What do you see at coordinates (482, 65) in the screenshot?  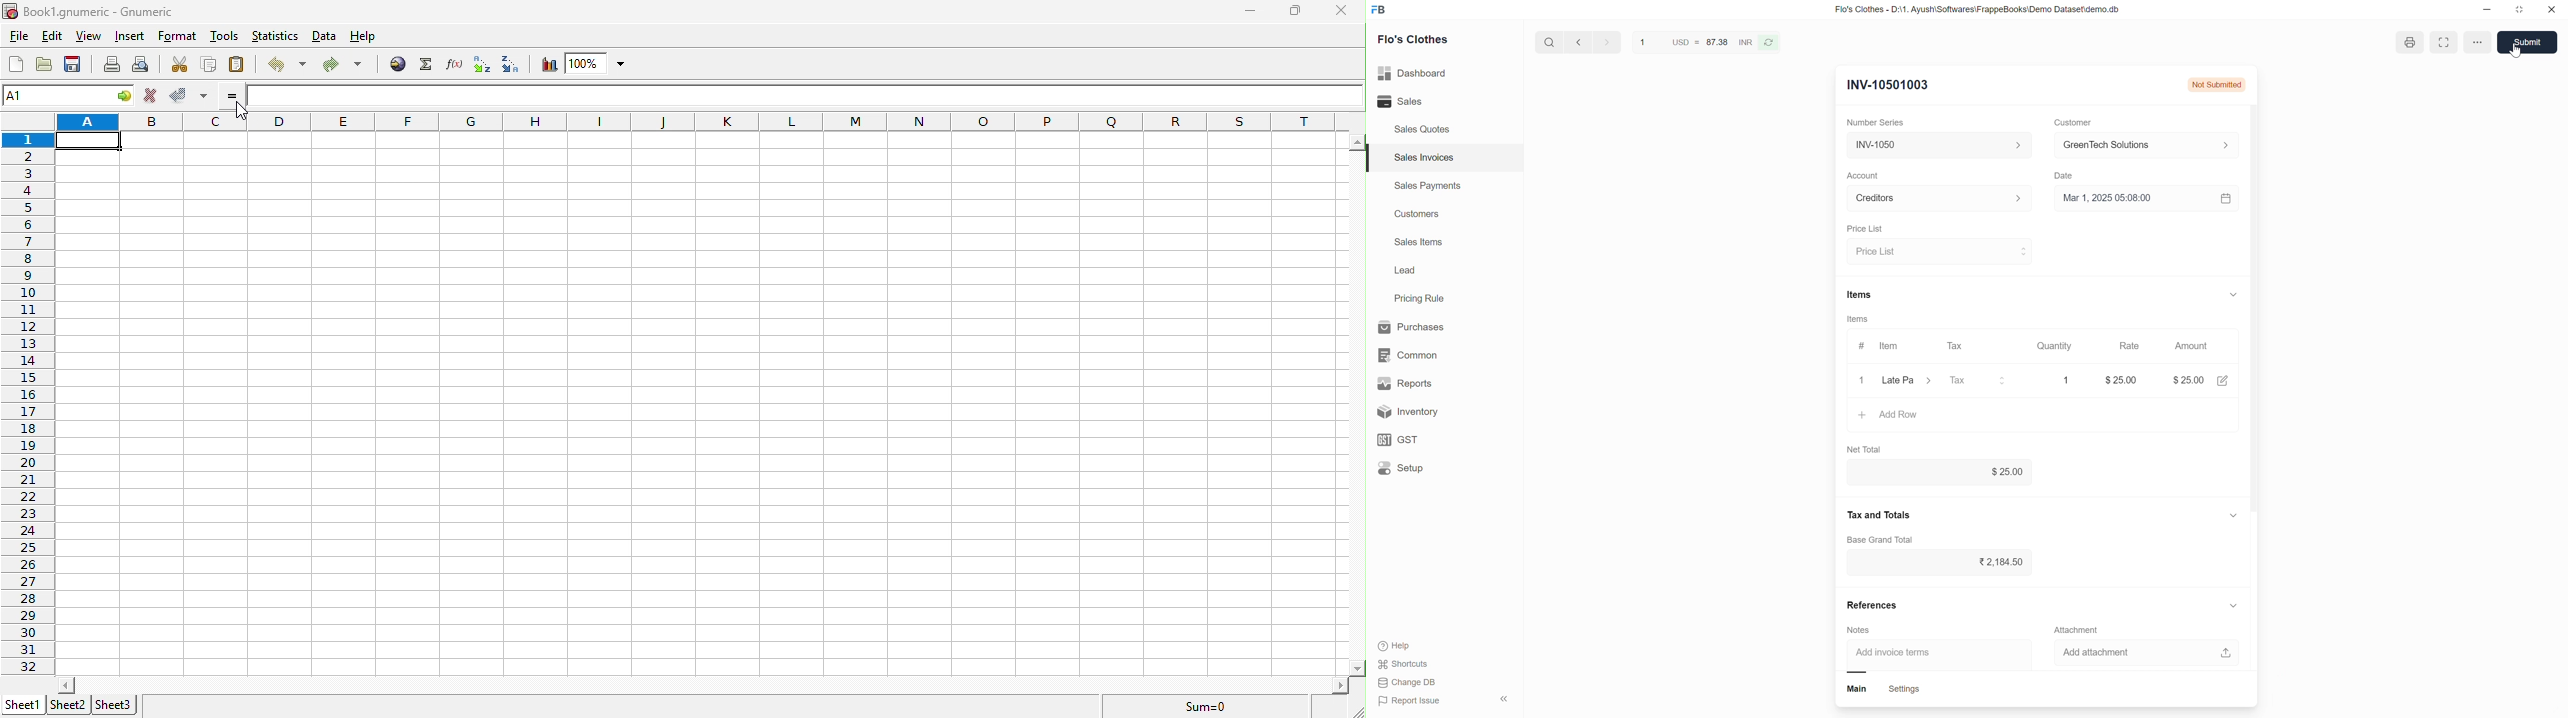 I see `sort ascending` at bounding box center [482, 65].